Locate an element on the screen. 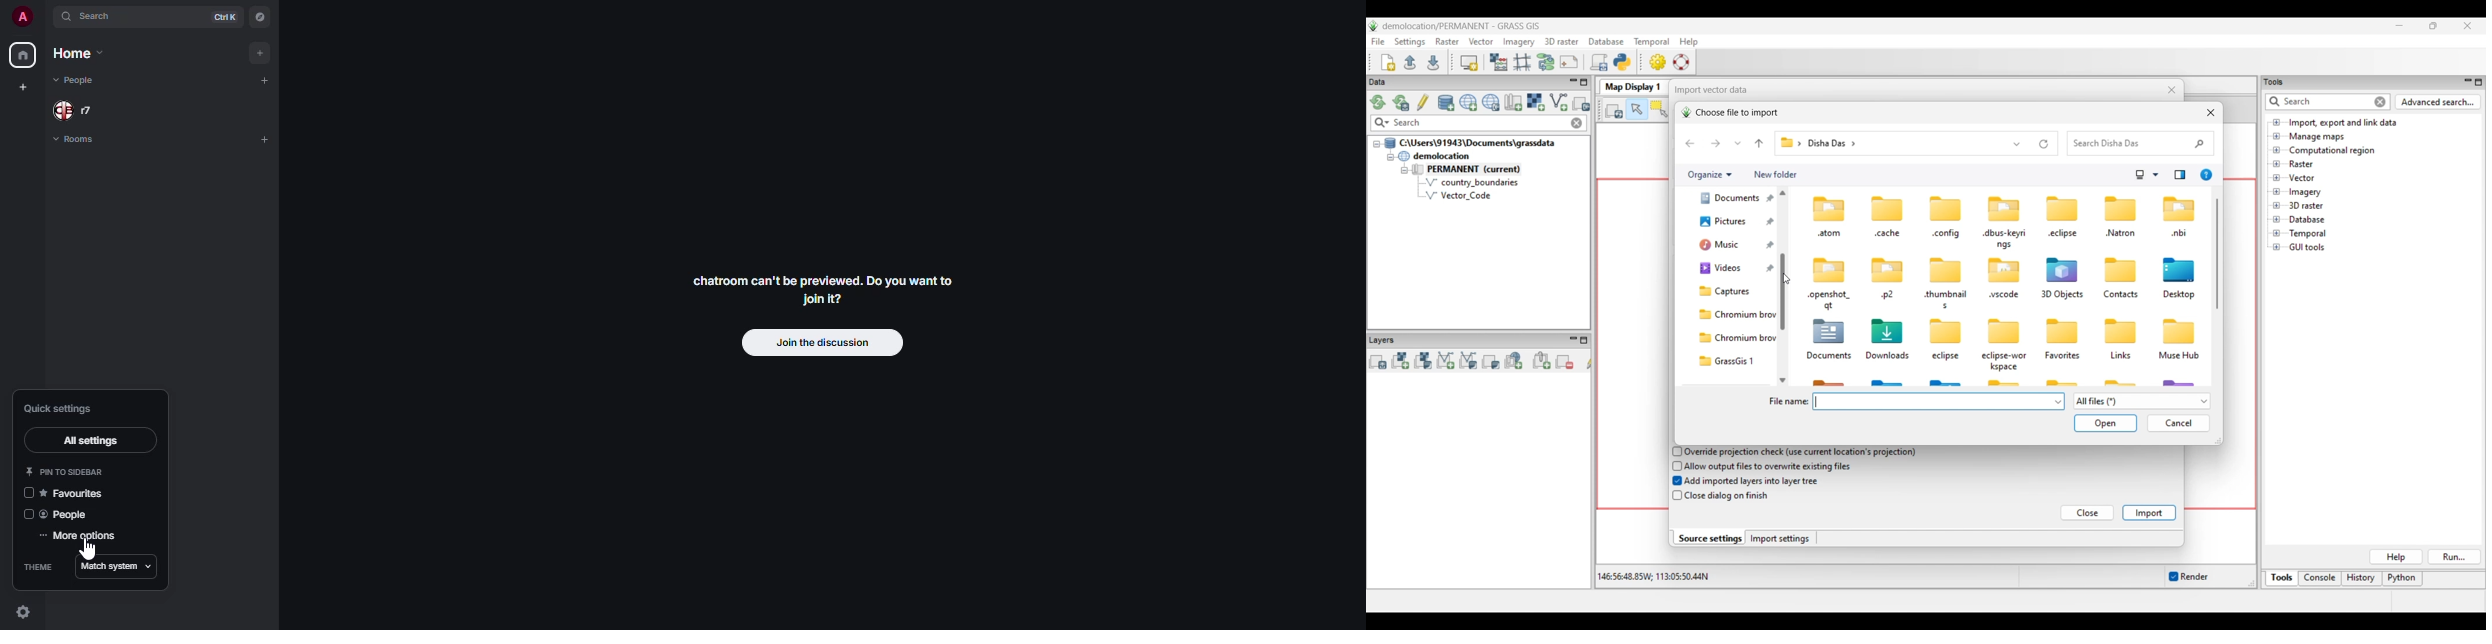 The height and width of the screenshot is (644, 2492). more options is located at coordinates (82, 536).